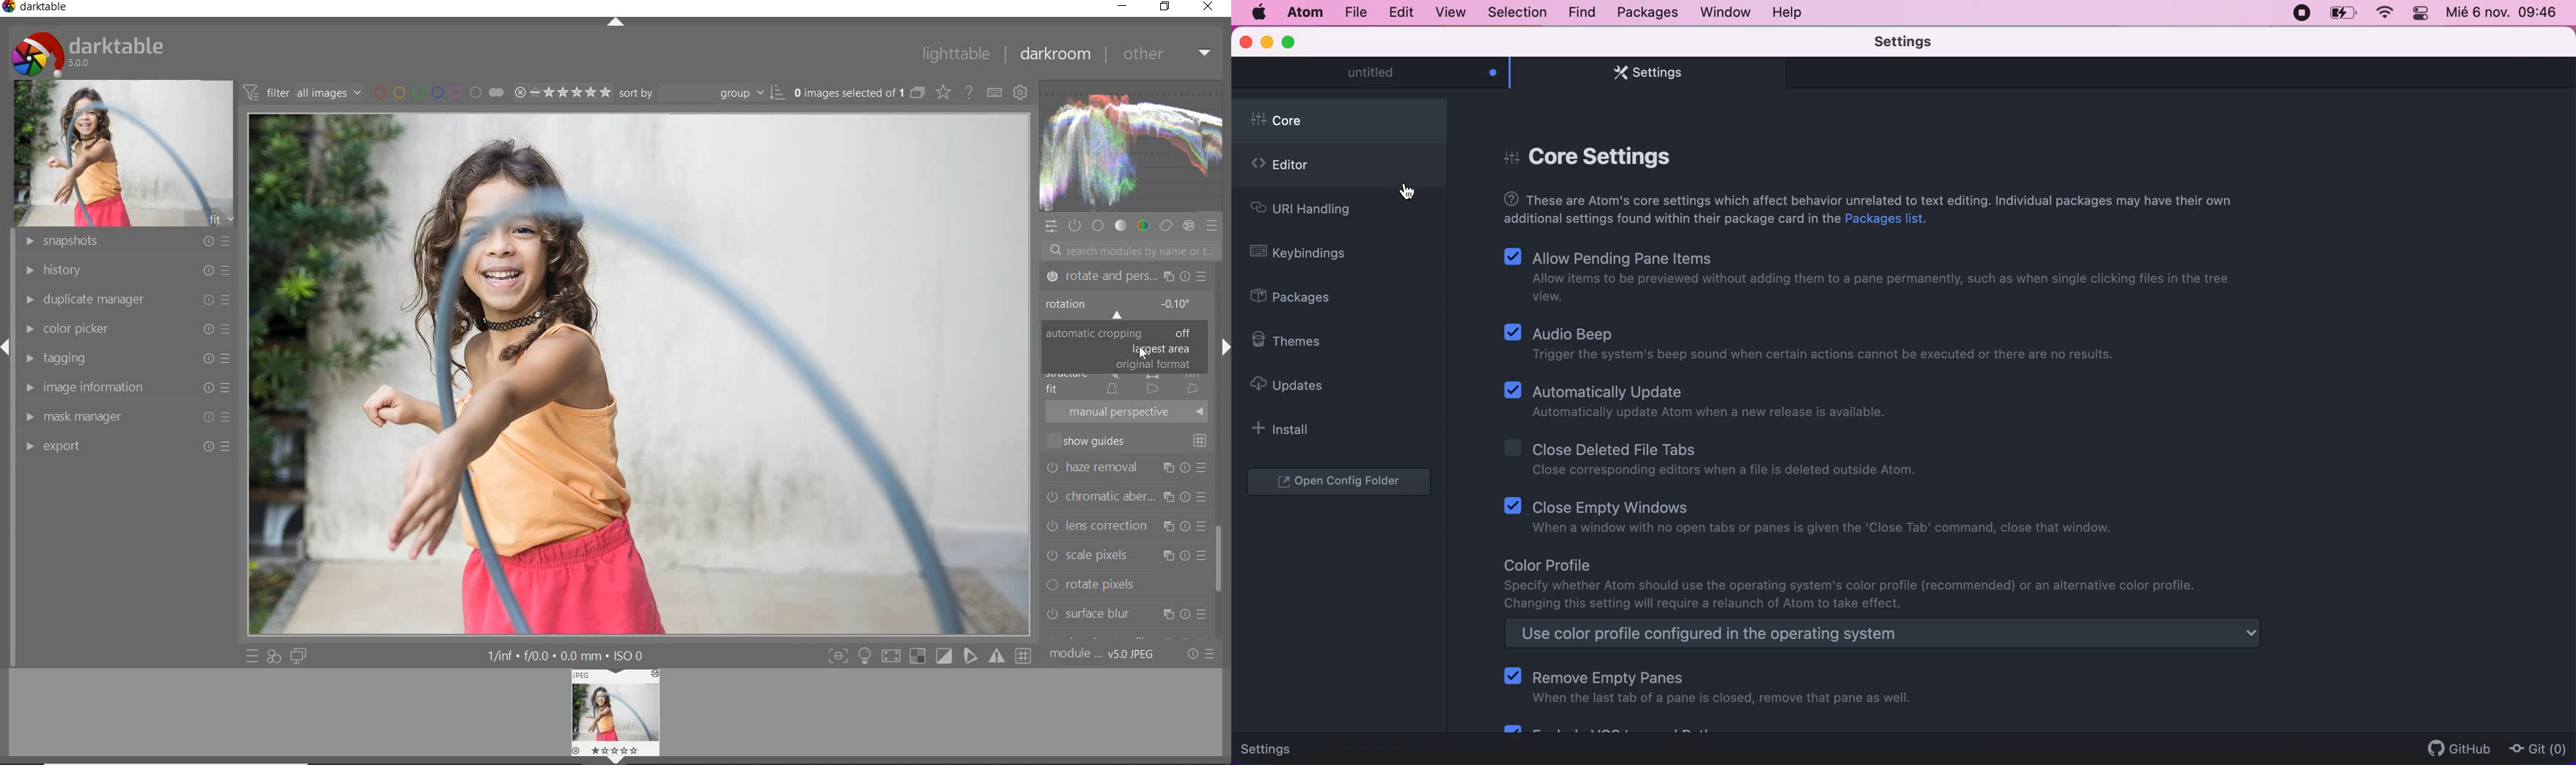 The width and height of the screenshot is (2576, 784). What do you see at coordinates (1190, 227) in the screenshot?
I see `effect` at bounding box center [1190, 227].